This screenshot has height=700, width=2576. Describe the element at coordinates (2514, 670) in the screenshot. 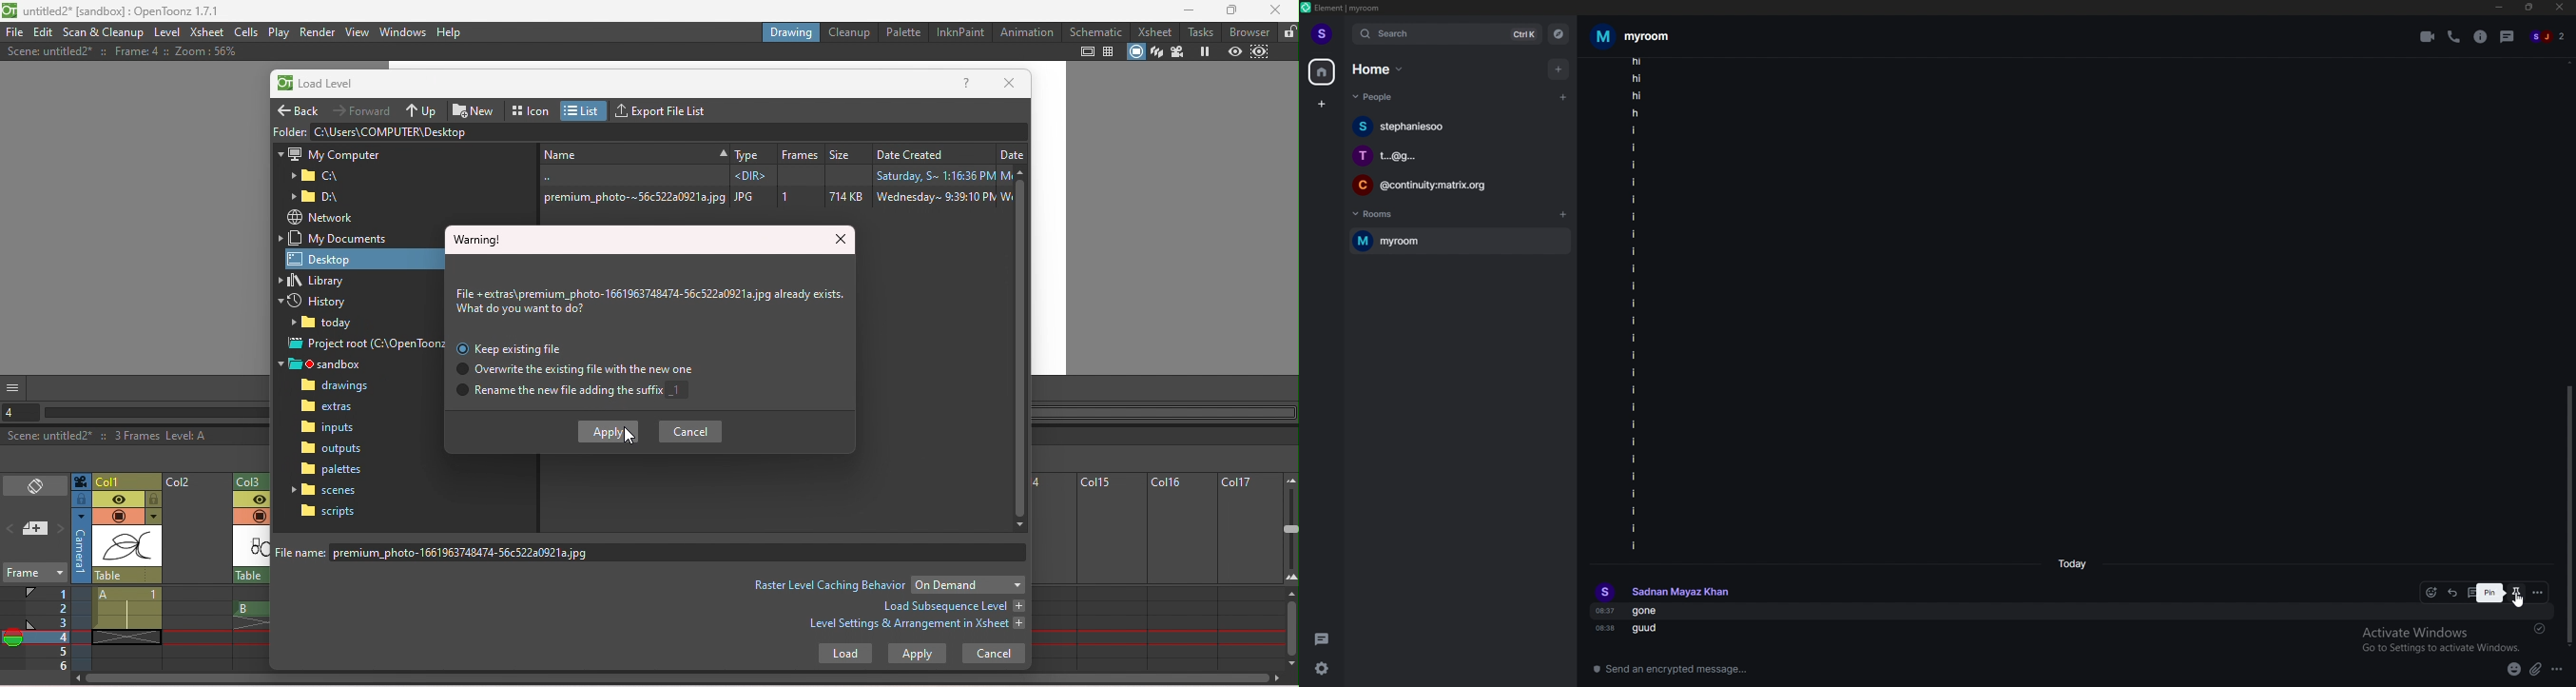

I see `emoji` at that location.